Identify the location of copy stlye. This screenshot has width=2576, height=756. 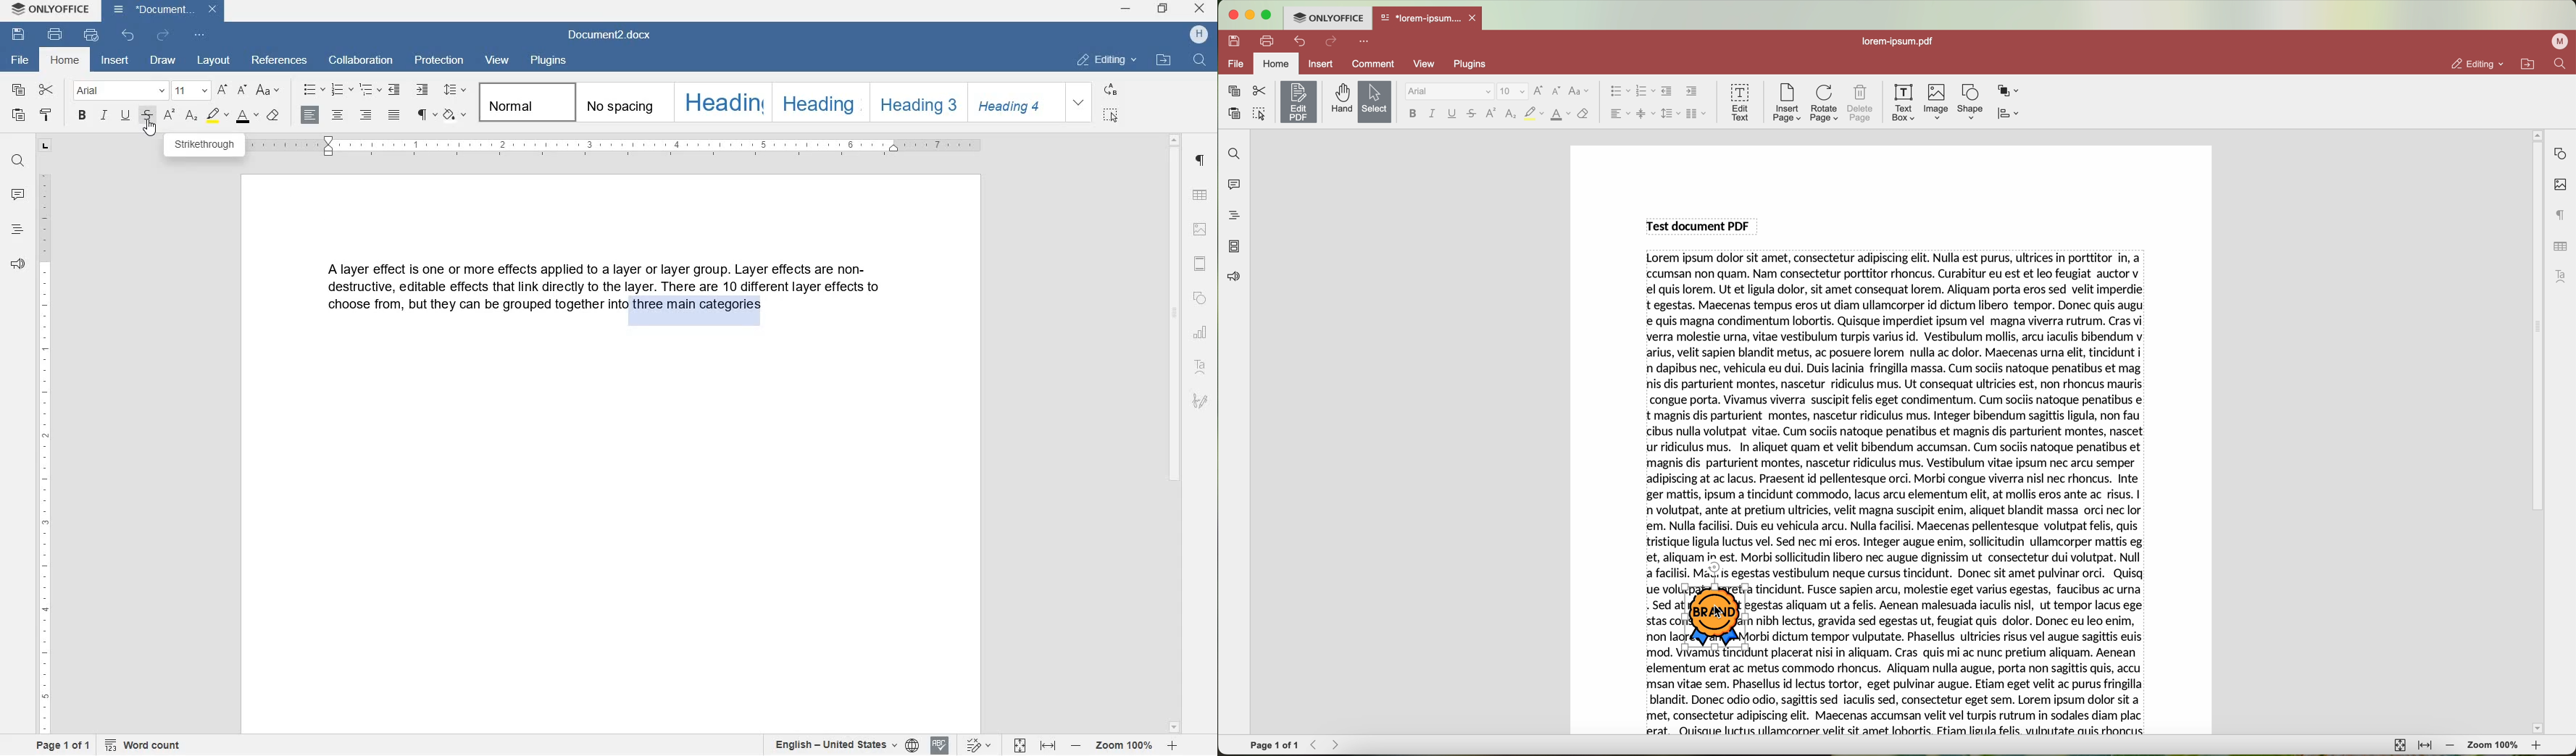
(45, 116).